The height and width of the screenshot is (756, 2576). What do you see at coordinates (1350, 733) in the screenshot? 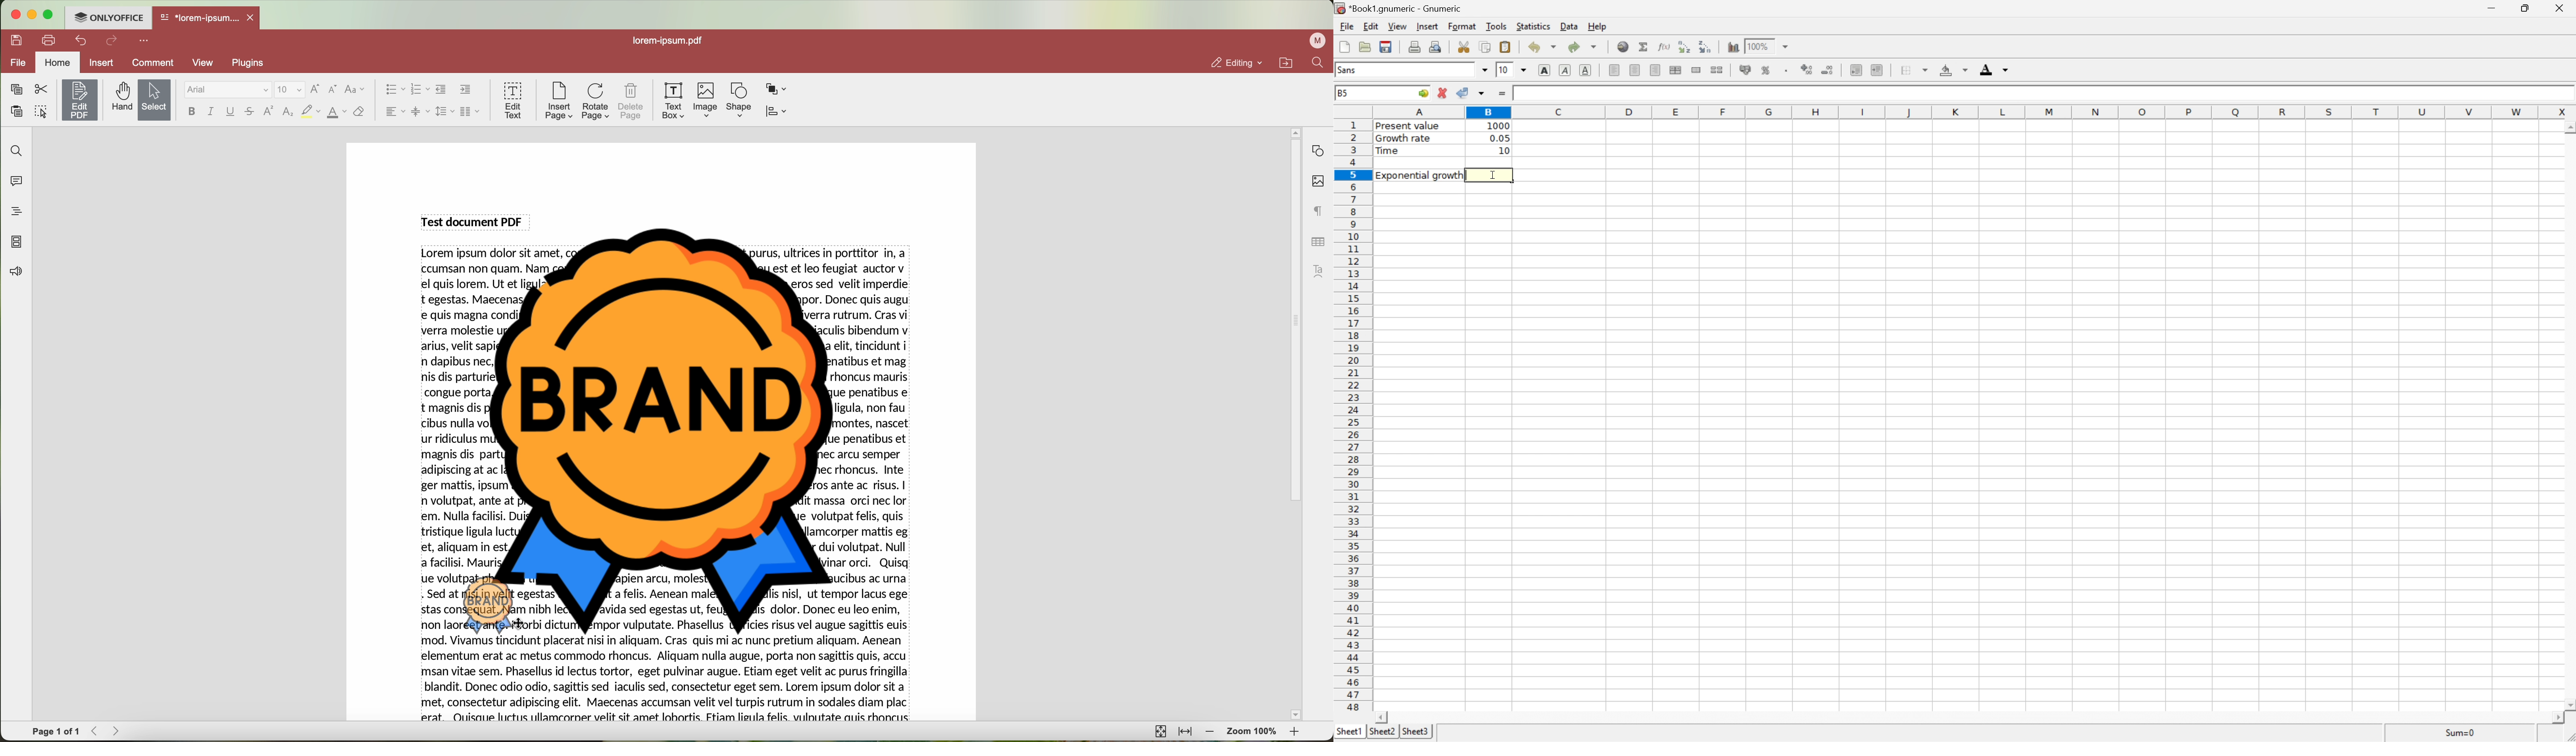
I see `Sheet1` at bounding box center [1350, 733].